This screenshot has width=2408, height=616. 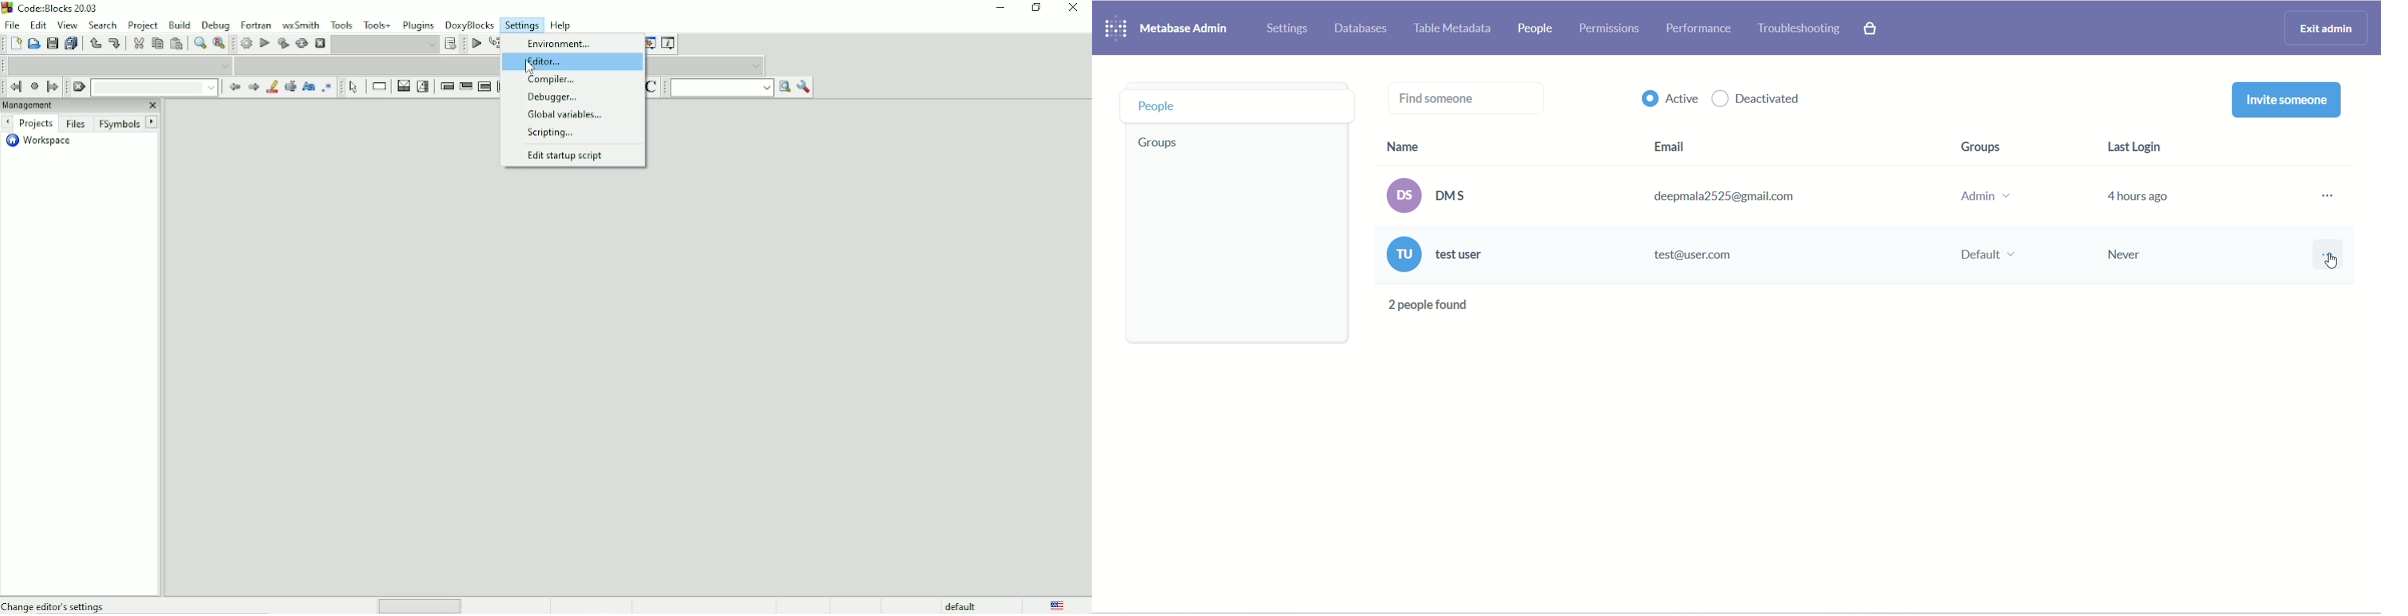 What do you see at coordinates (156, 43) in the screenshot?
I see `Copy` at bounding box center [156, 43].